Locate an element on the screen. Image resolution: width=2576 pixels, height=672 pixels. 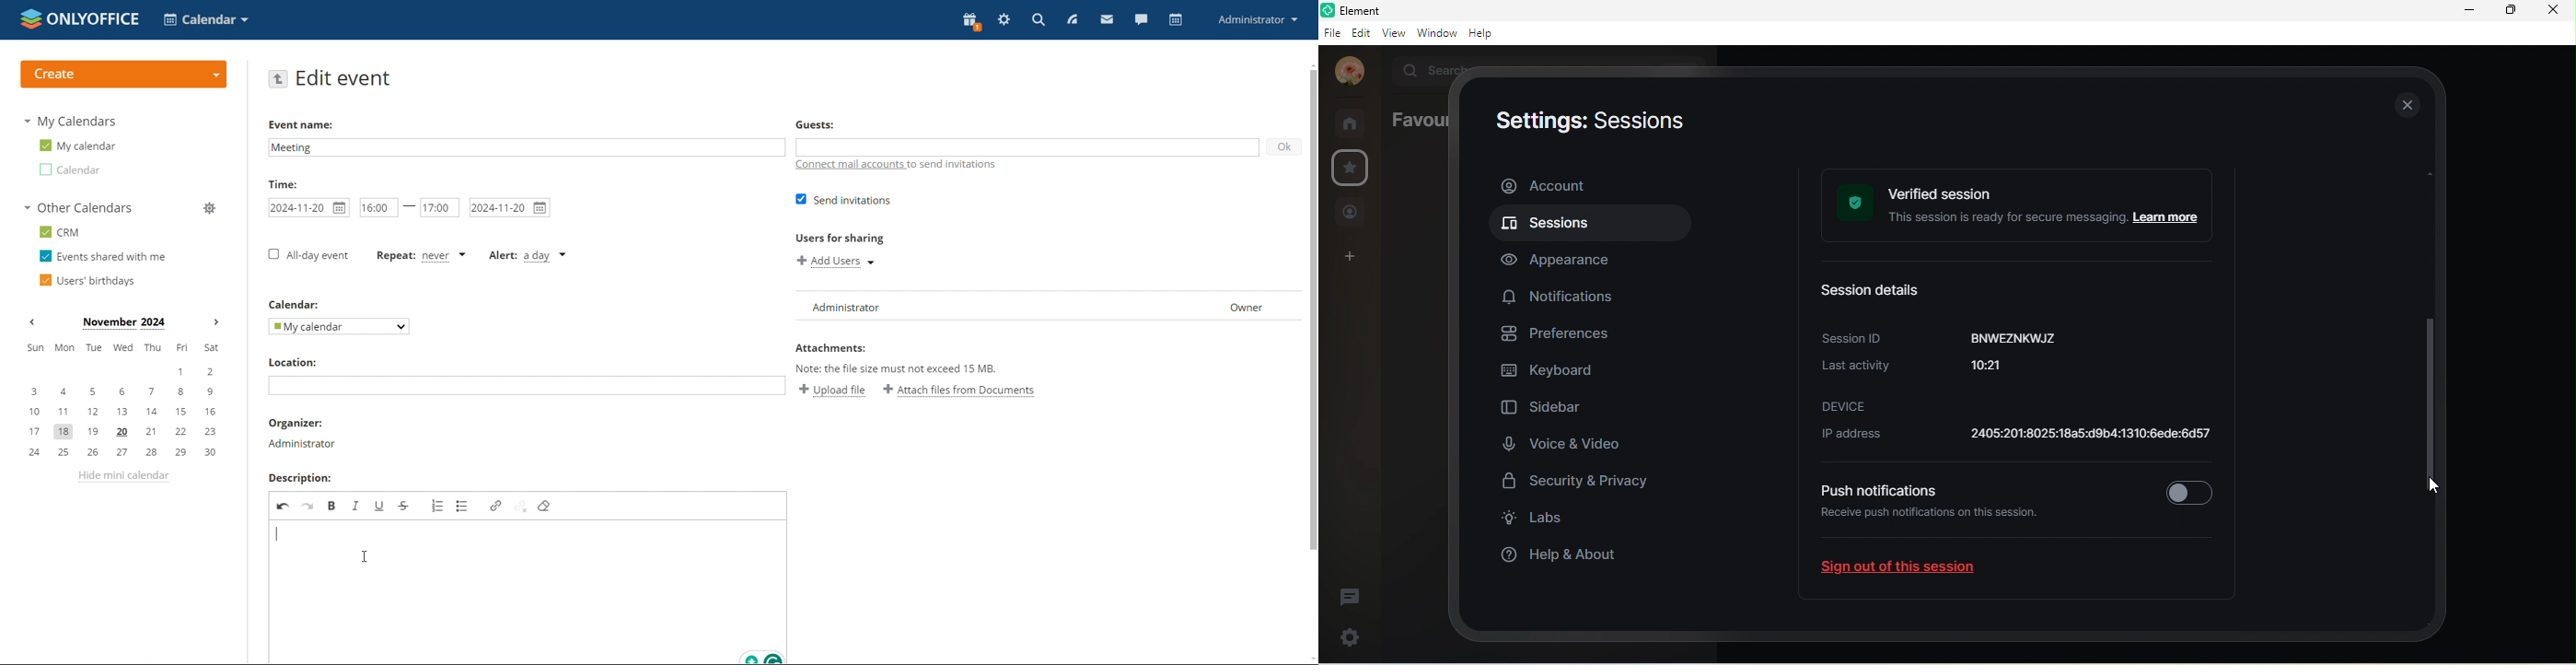
maximize is located at coordinates (2509, 9).